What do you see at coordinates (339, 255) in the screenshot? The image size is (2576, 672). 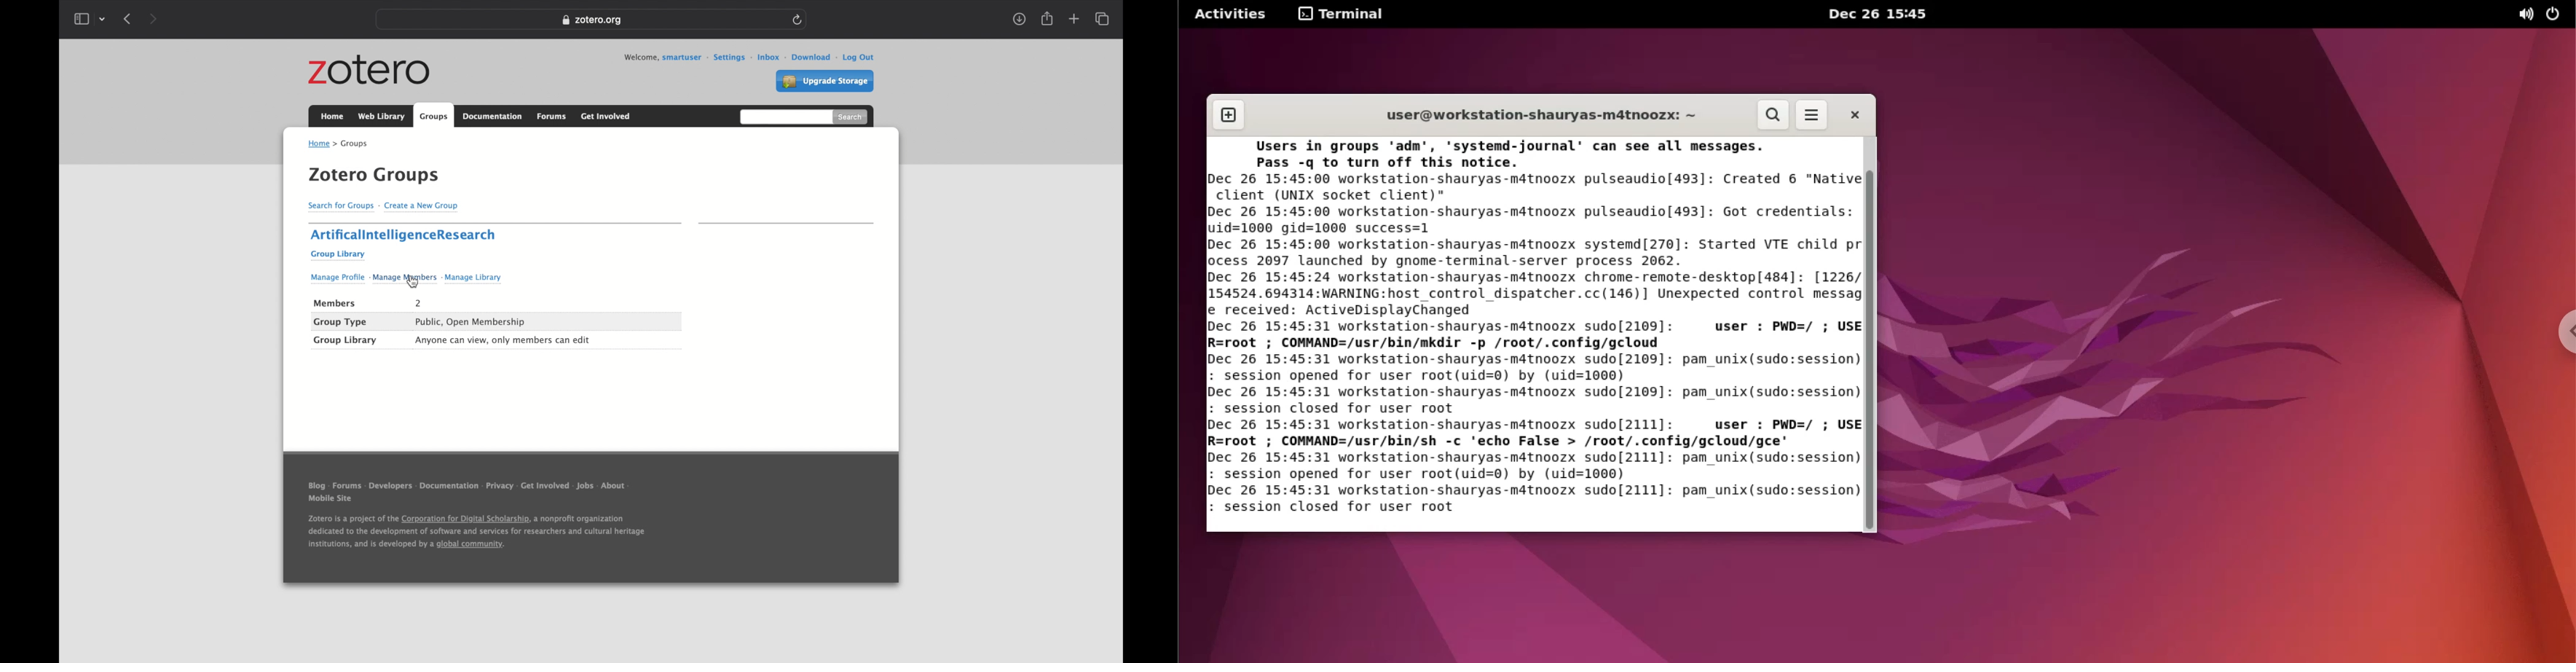 I see `group library` at bounding box center [339, 255].